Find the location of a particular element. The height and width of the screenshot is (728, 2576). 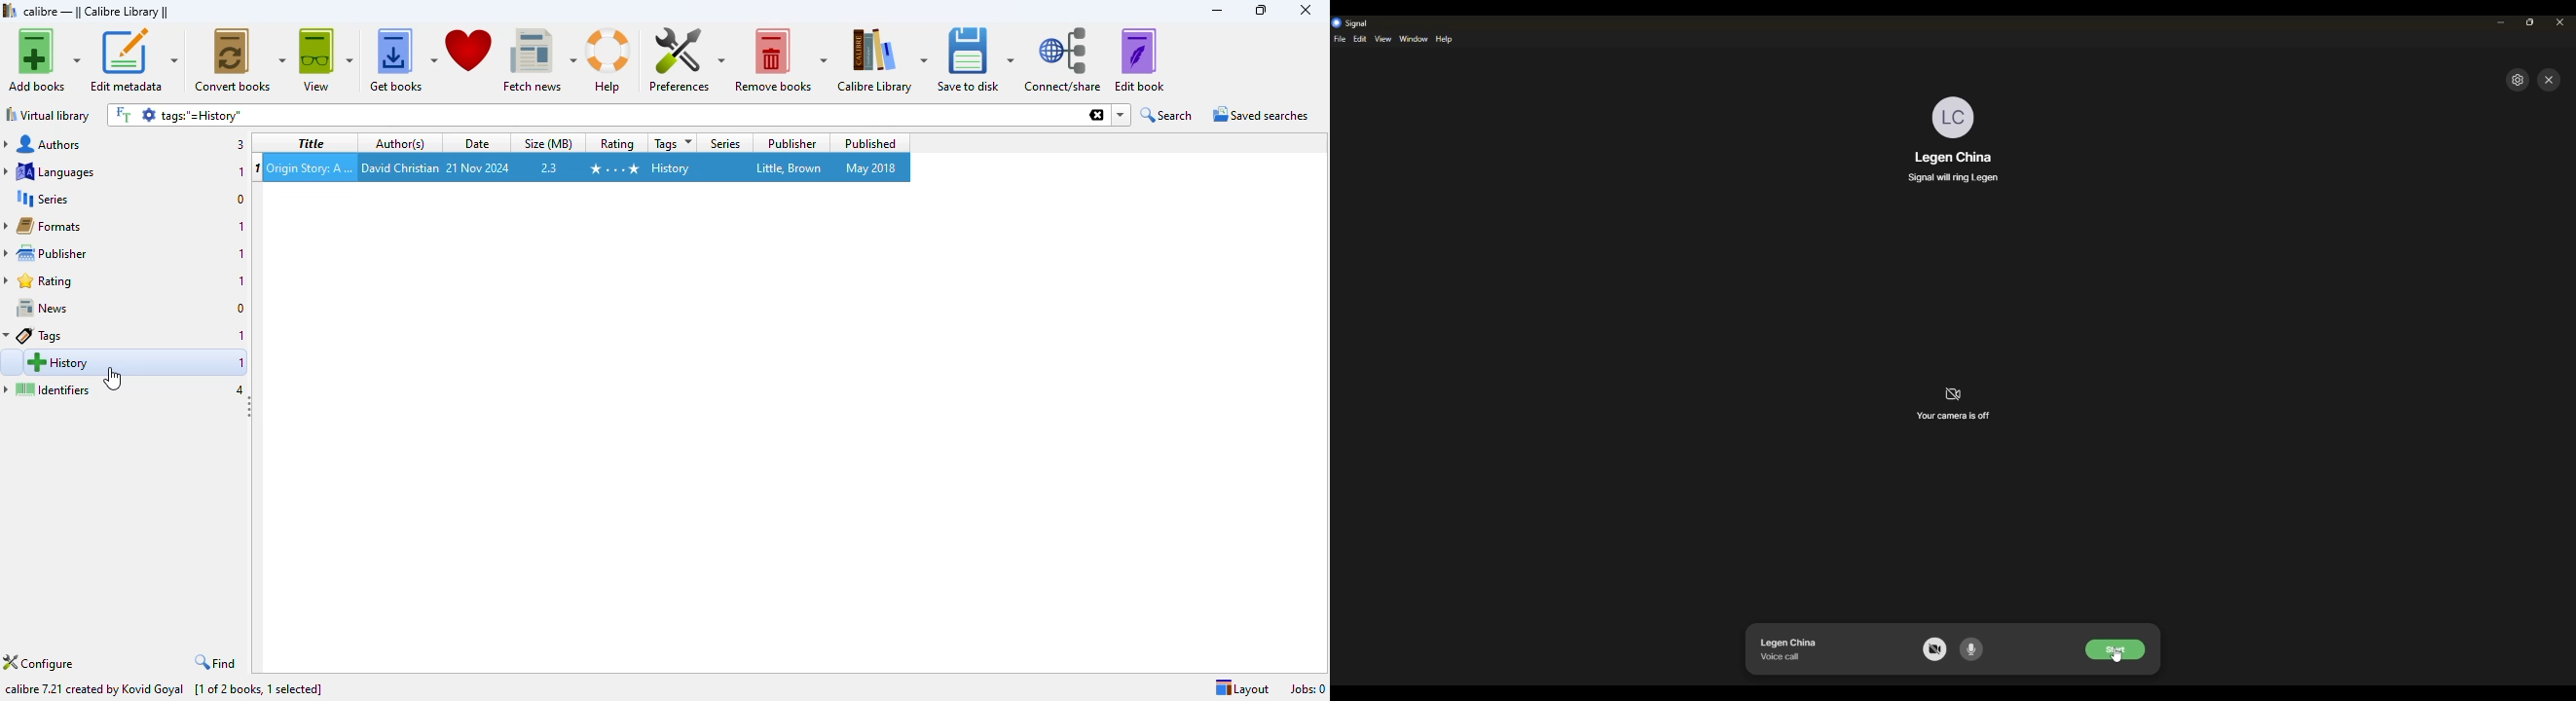

4 is located at coordinates (239, 388).